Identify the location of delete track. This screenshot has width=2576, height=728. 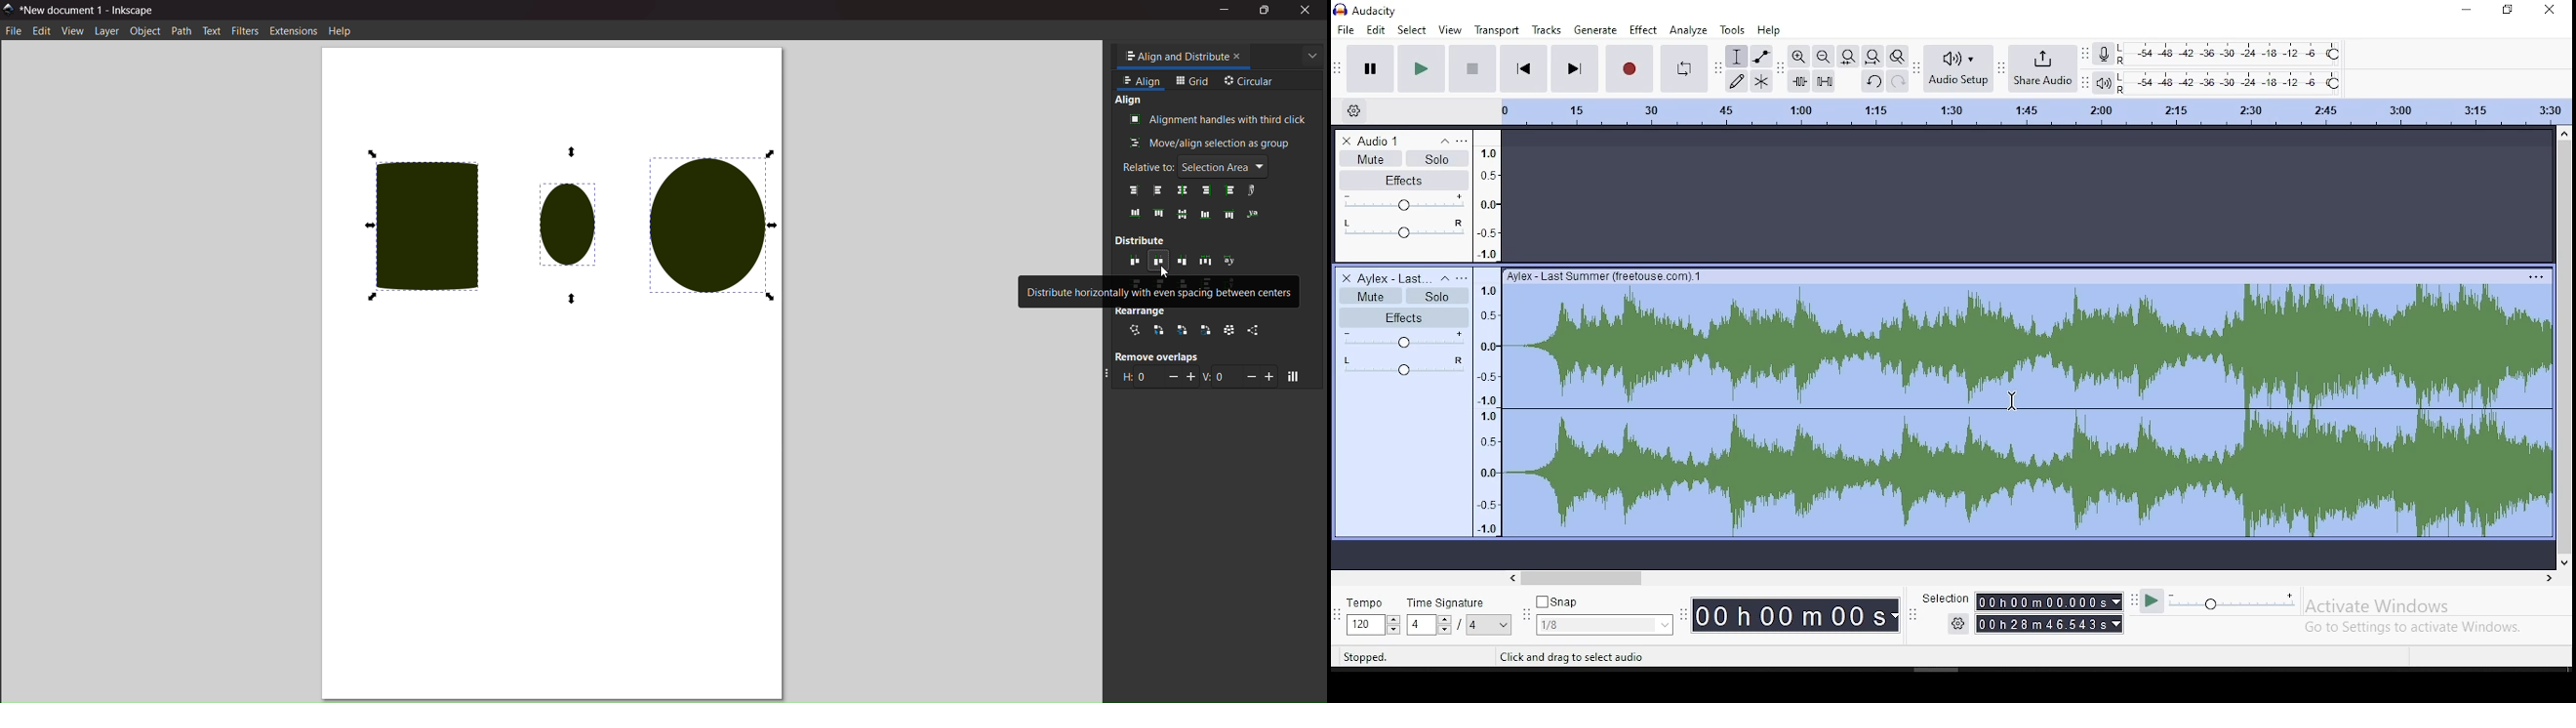
(1346, 139).